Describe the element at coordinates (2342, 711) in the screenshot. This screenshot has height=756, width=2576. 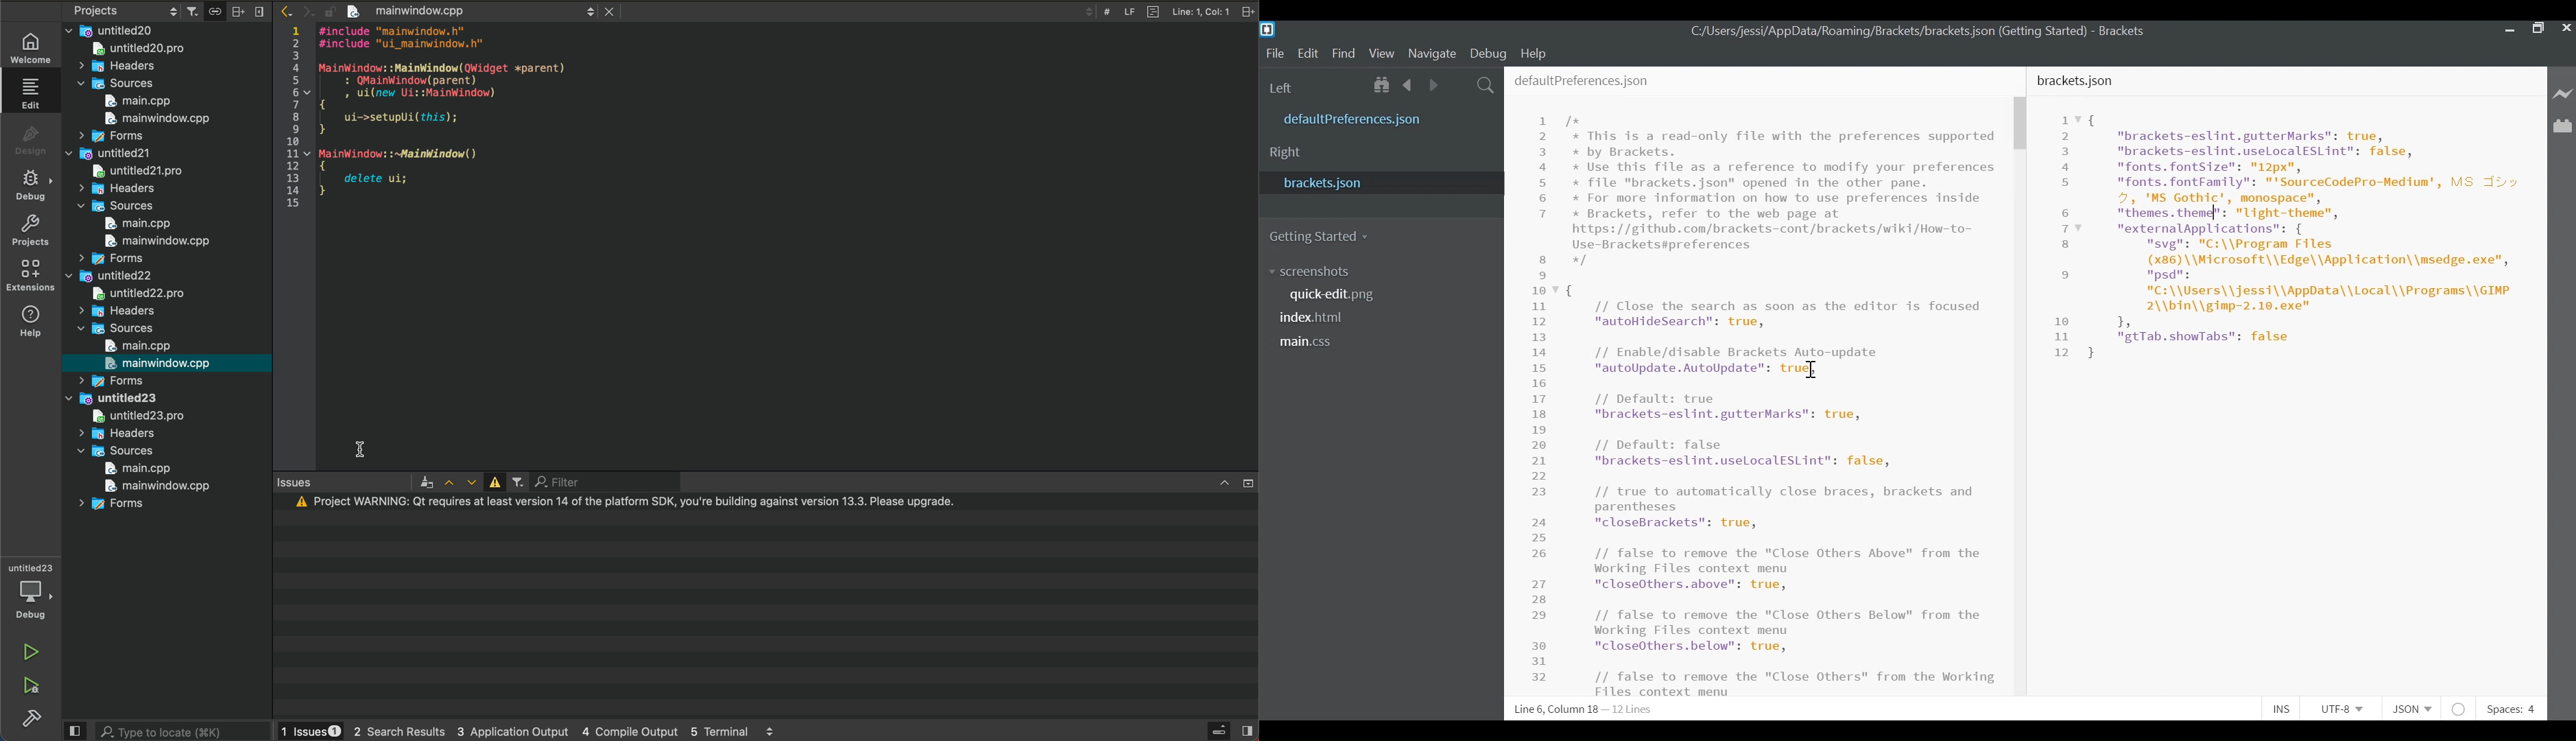
I see `Select File Encoding` at that location.